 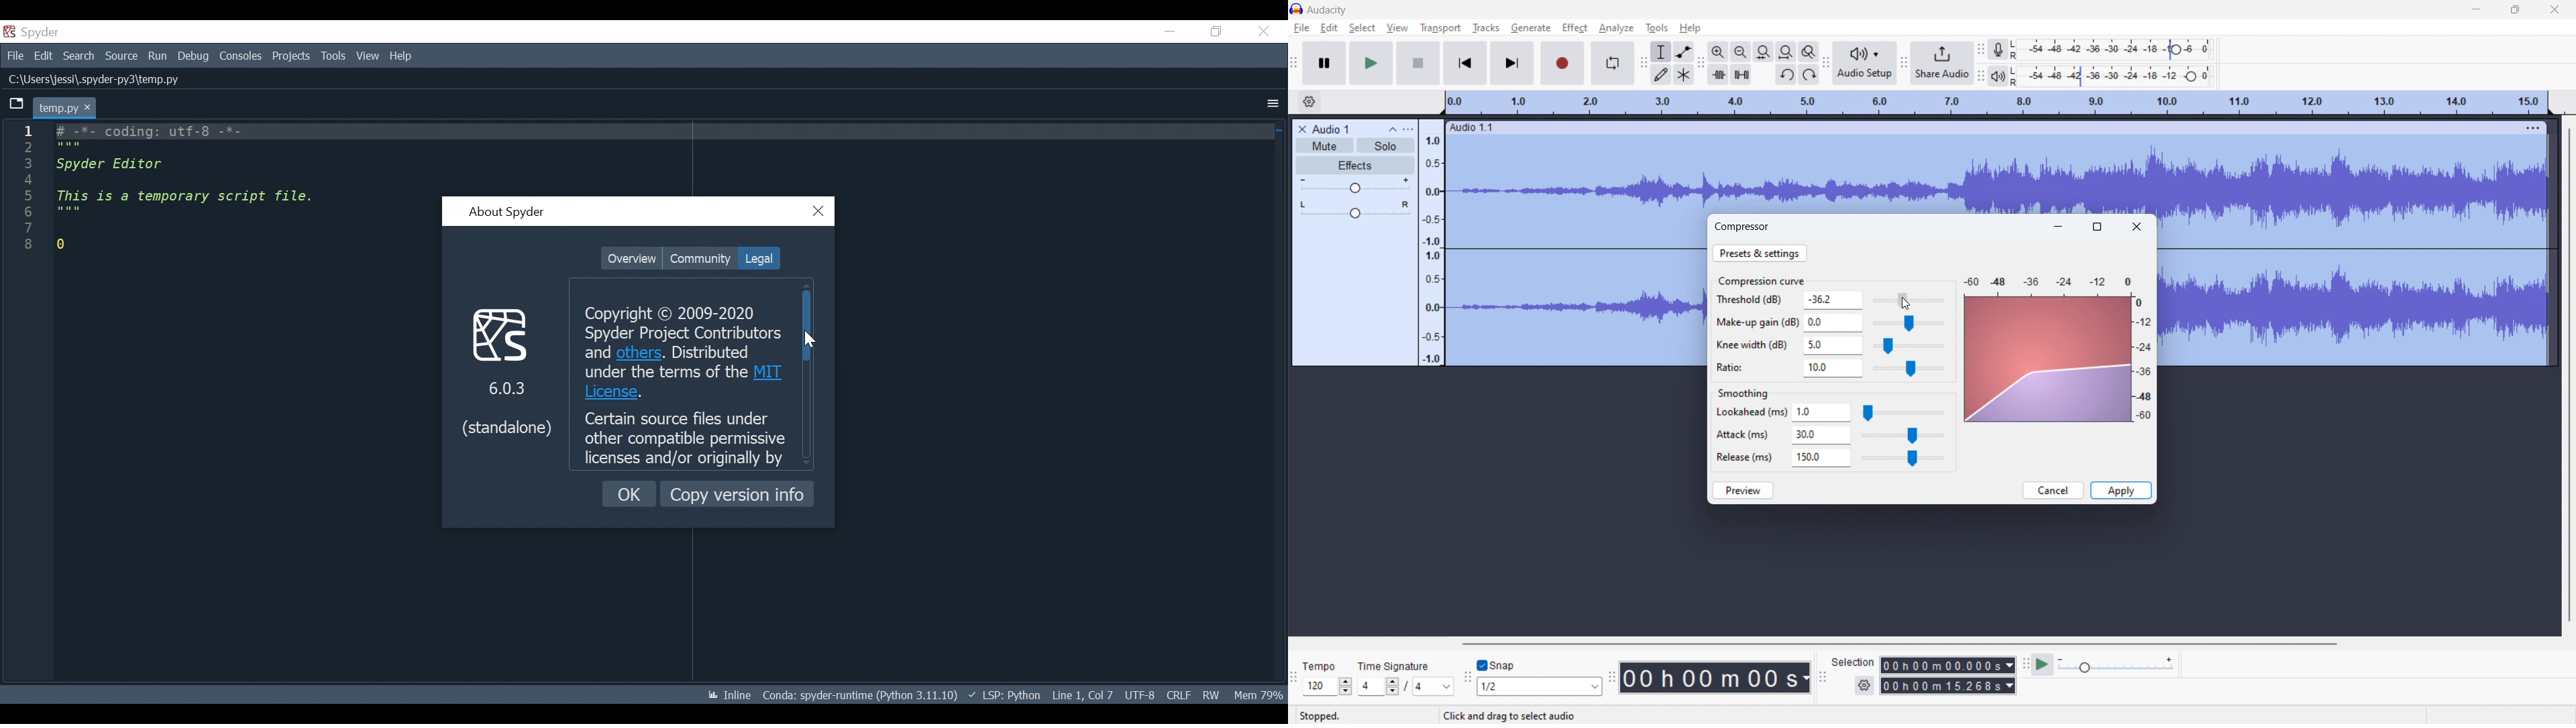 I want to click on minimize, so click(x=2059, y=226).